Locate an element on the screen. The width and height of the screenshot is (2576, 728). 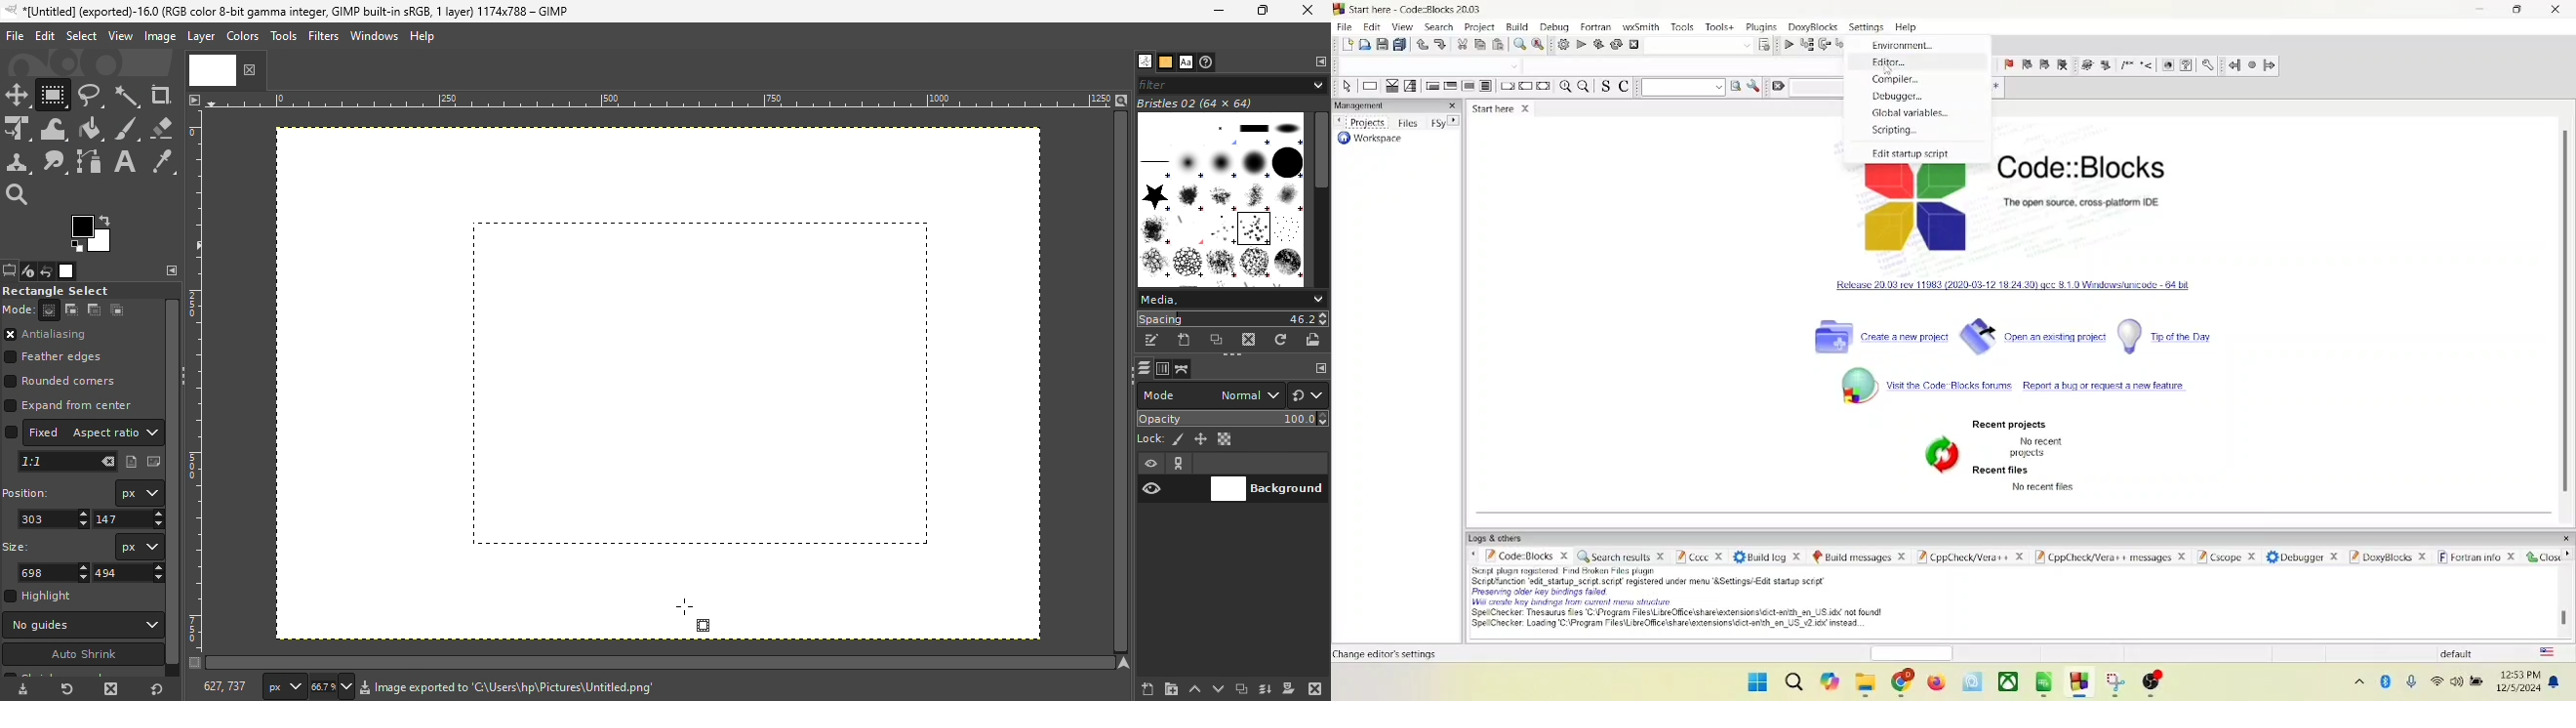
Position: is located at coordinates (30, 493).